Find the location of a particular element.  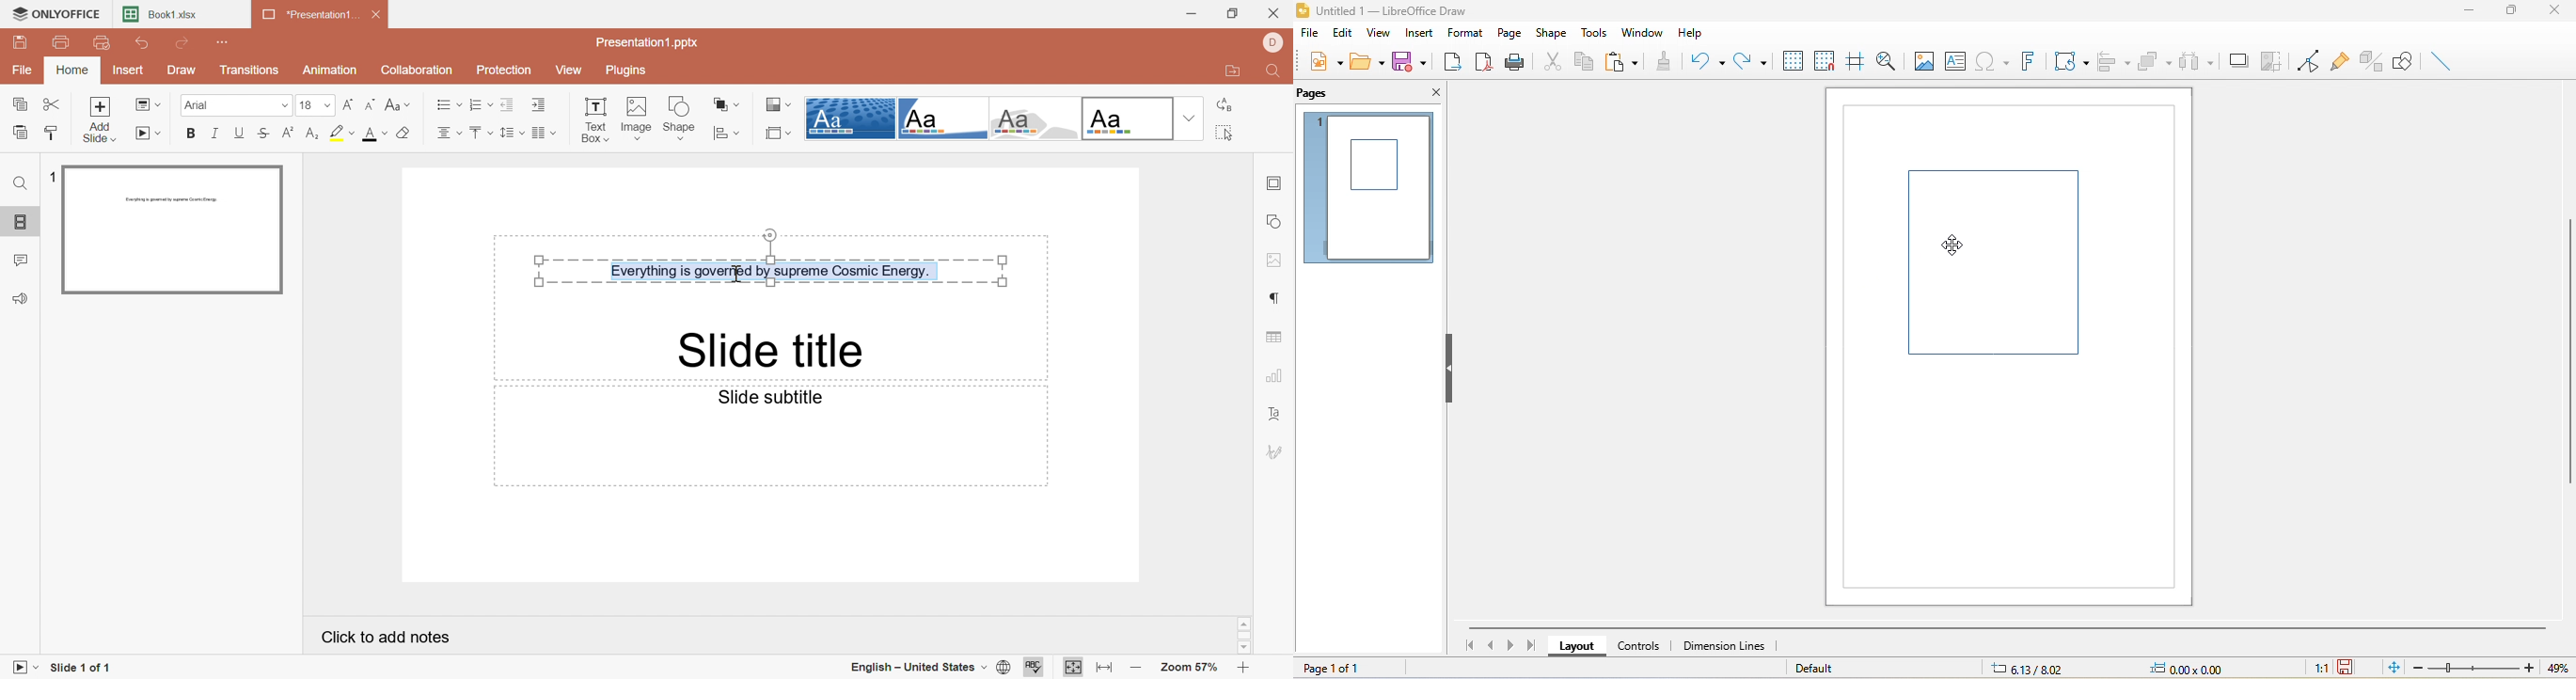

paste is located at coordinates (21, 131).